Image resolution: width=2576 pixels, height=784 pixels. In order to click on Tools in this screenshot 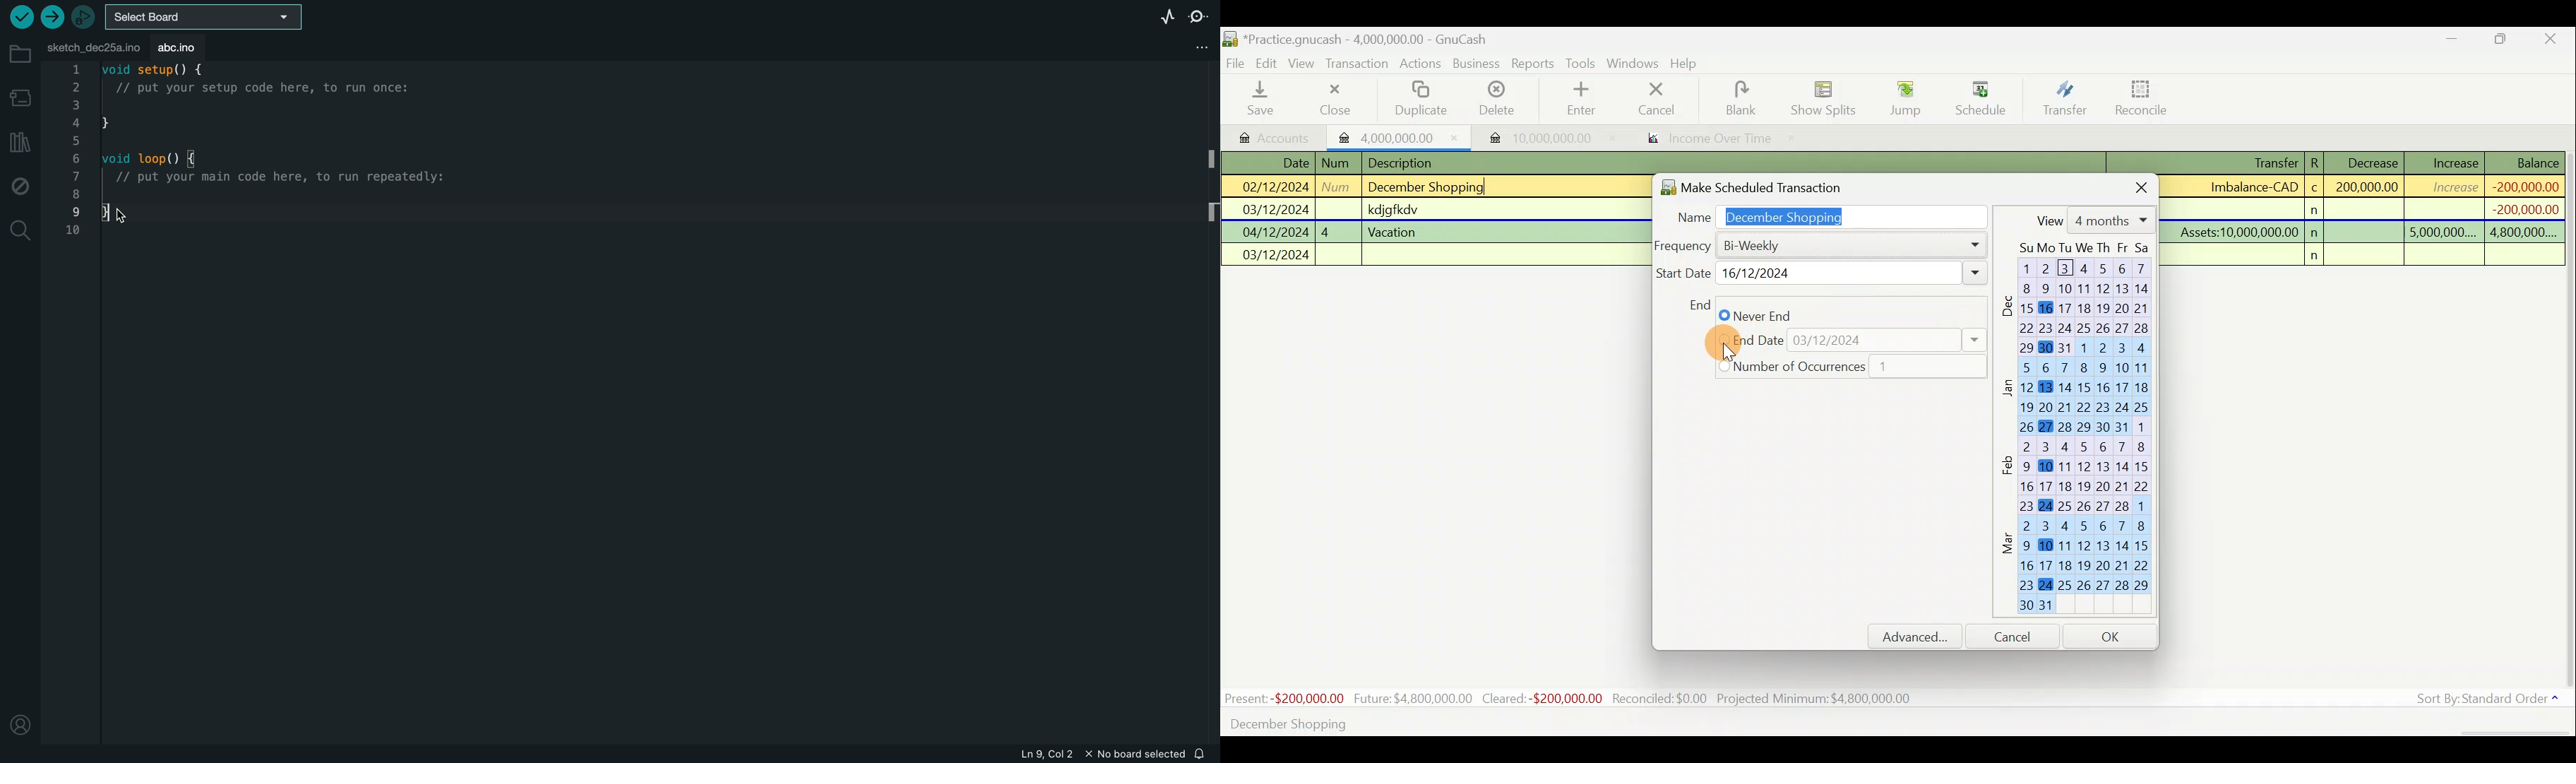, I will do `click(1582, 64)`.